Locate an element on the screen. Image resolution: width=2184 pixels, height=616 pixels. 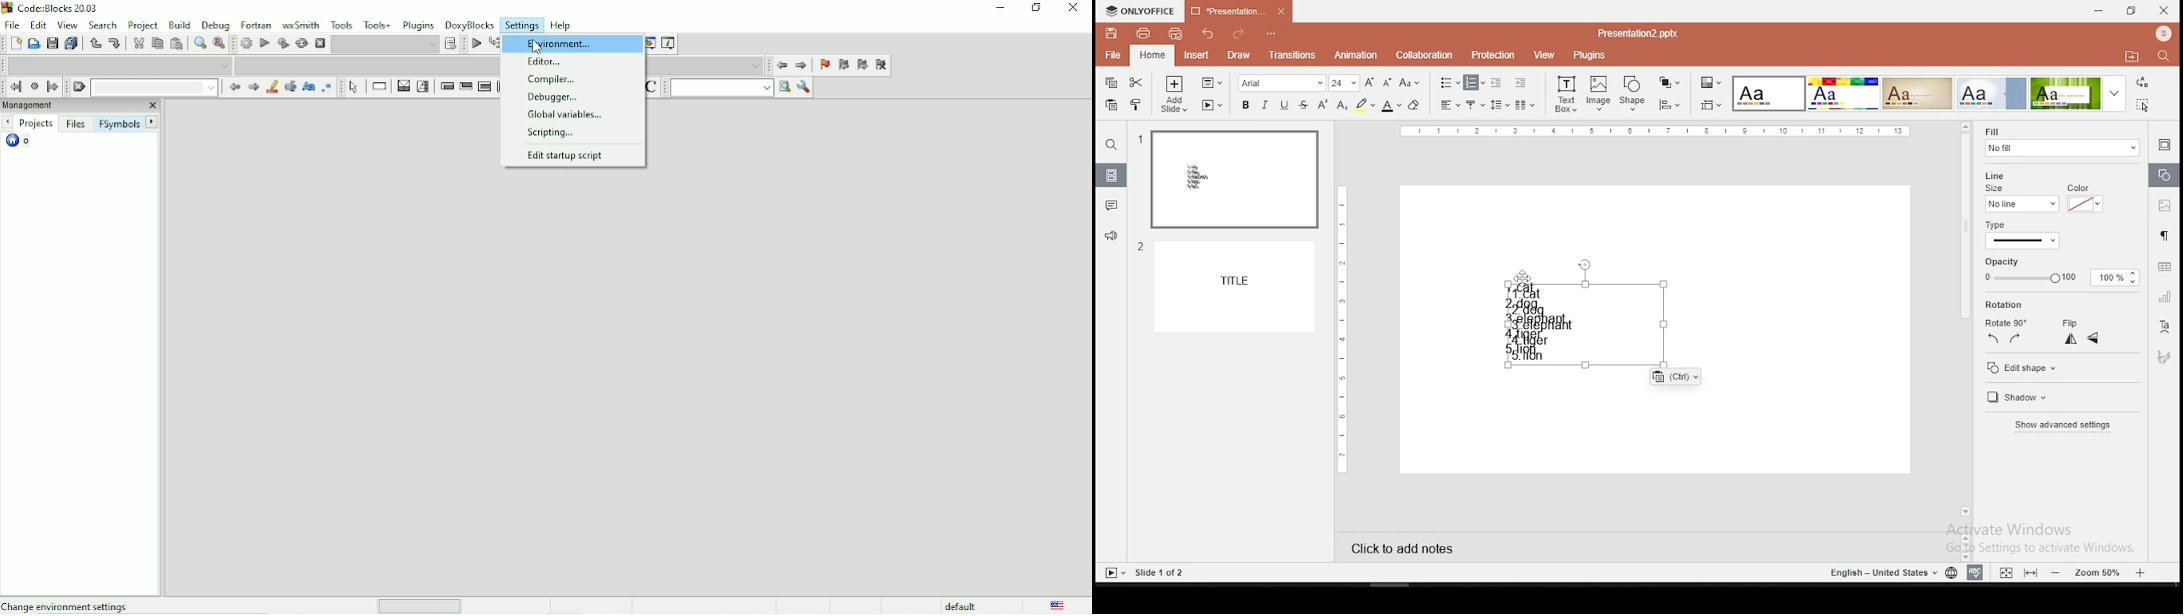
Build is located at coordinates (180, 25).